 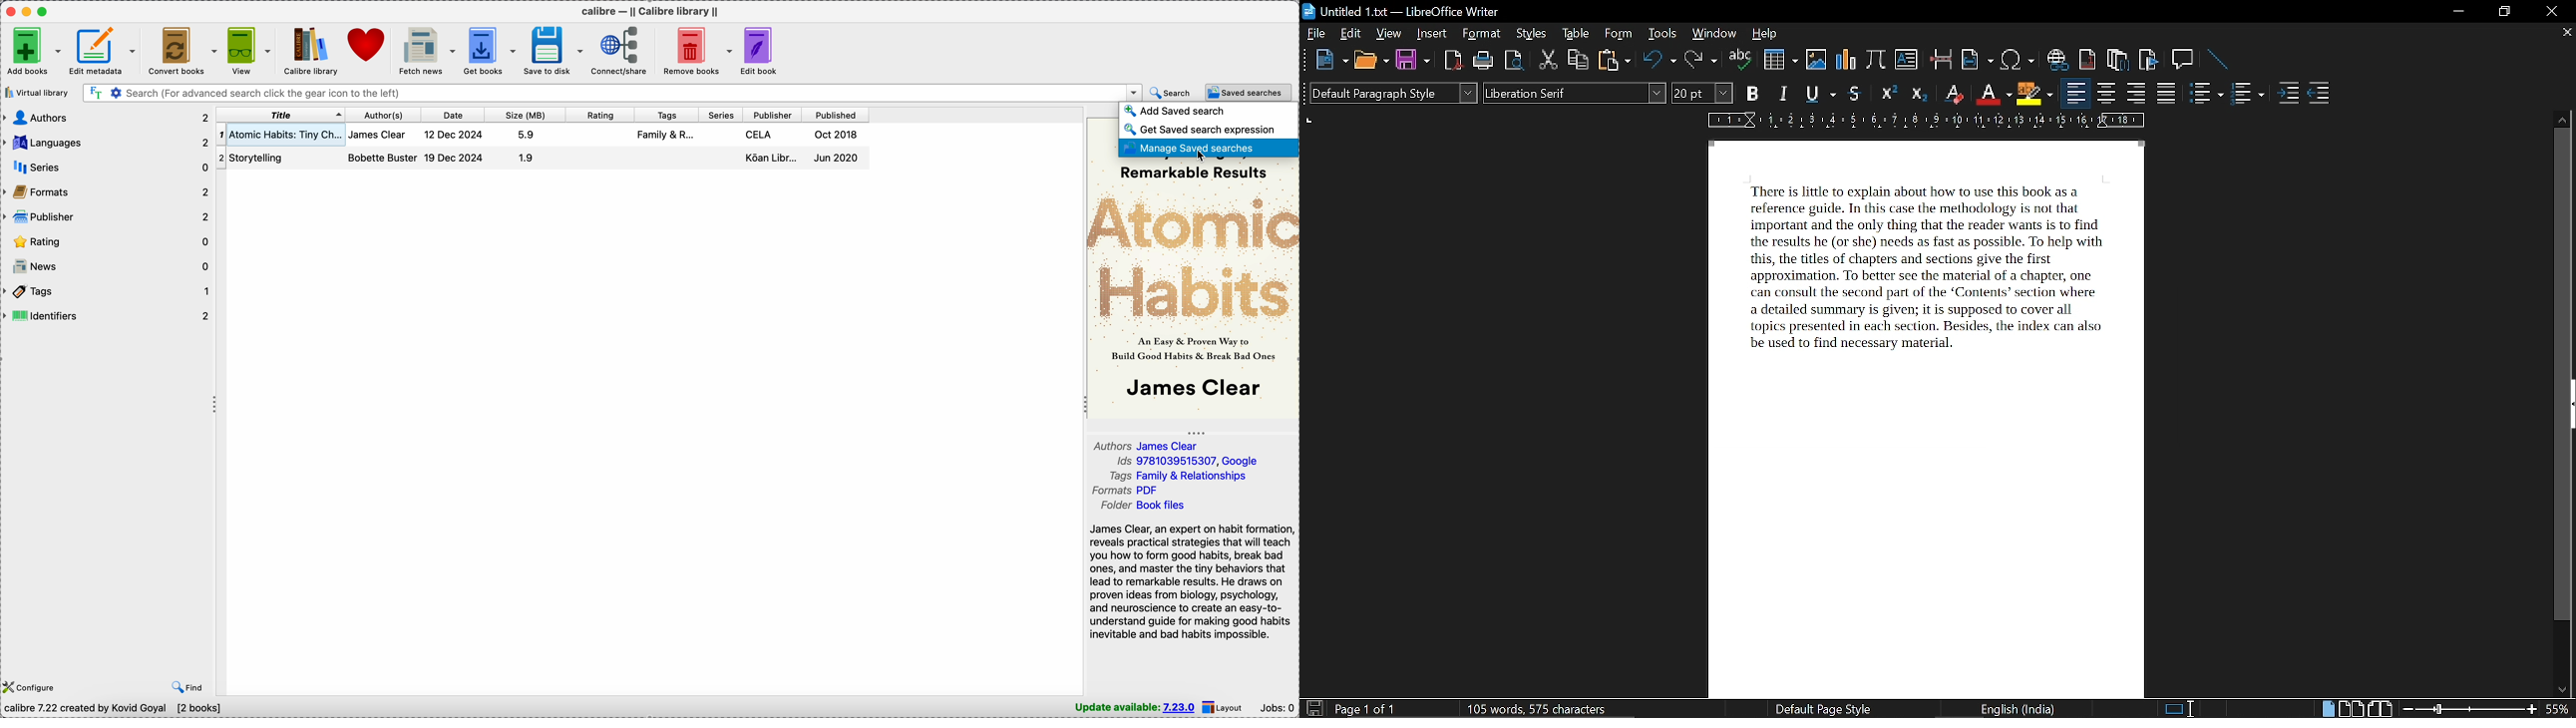 I want to click on view, so click(x=248, y=51).